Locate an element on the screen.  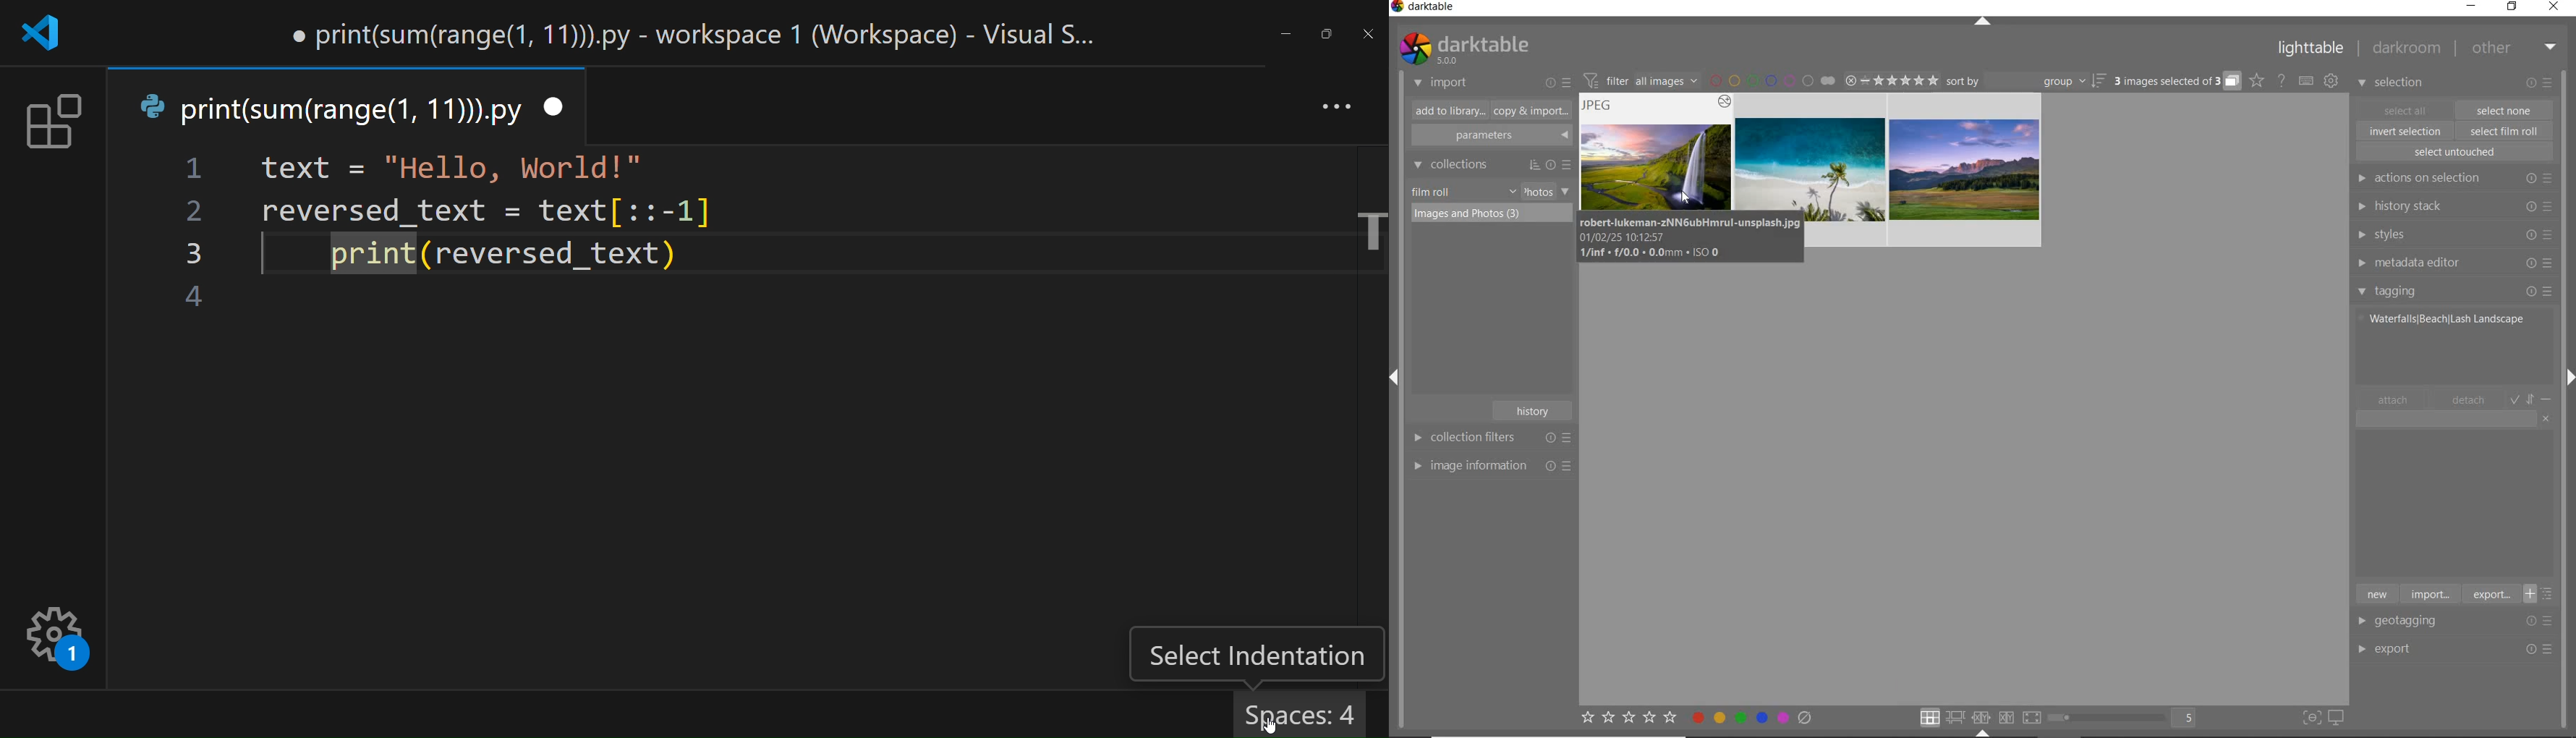
film roll is located at coordinates (1432, 192).